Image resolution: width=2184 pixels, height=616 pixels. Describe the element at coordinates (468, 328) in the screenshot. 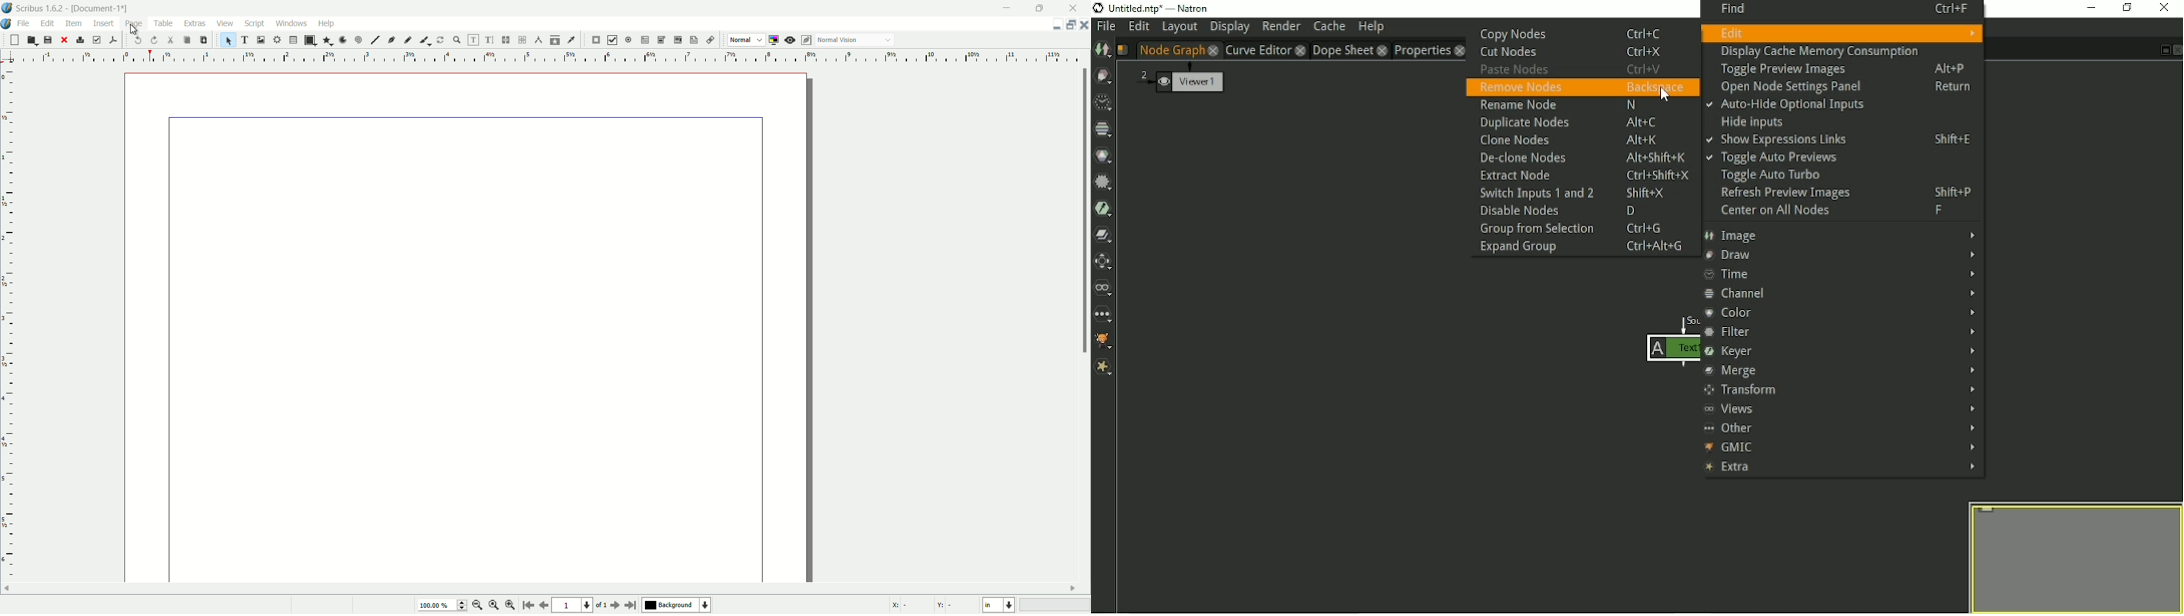

I see `document` at that location.